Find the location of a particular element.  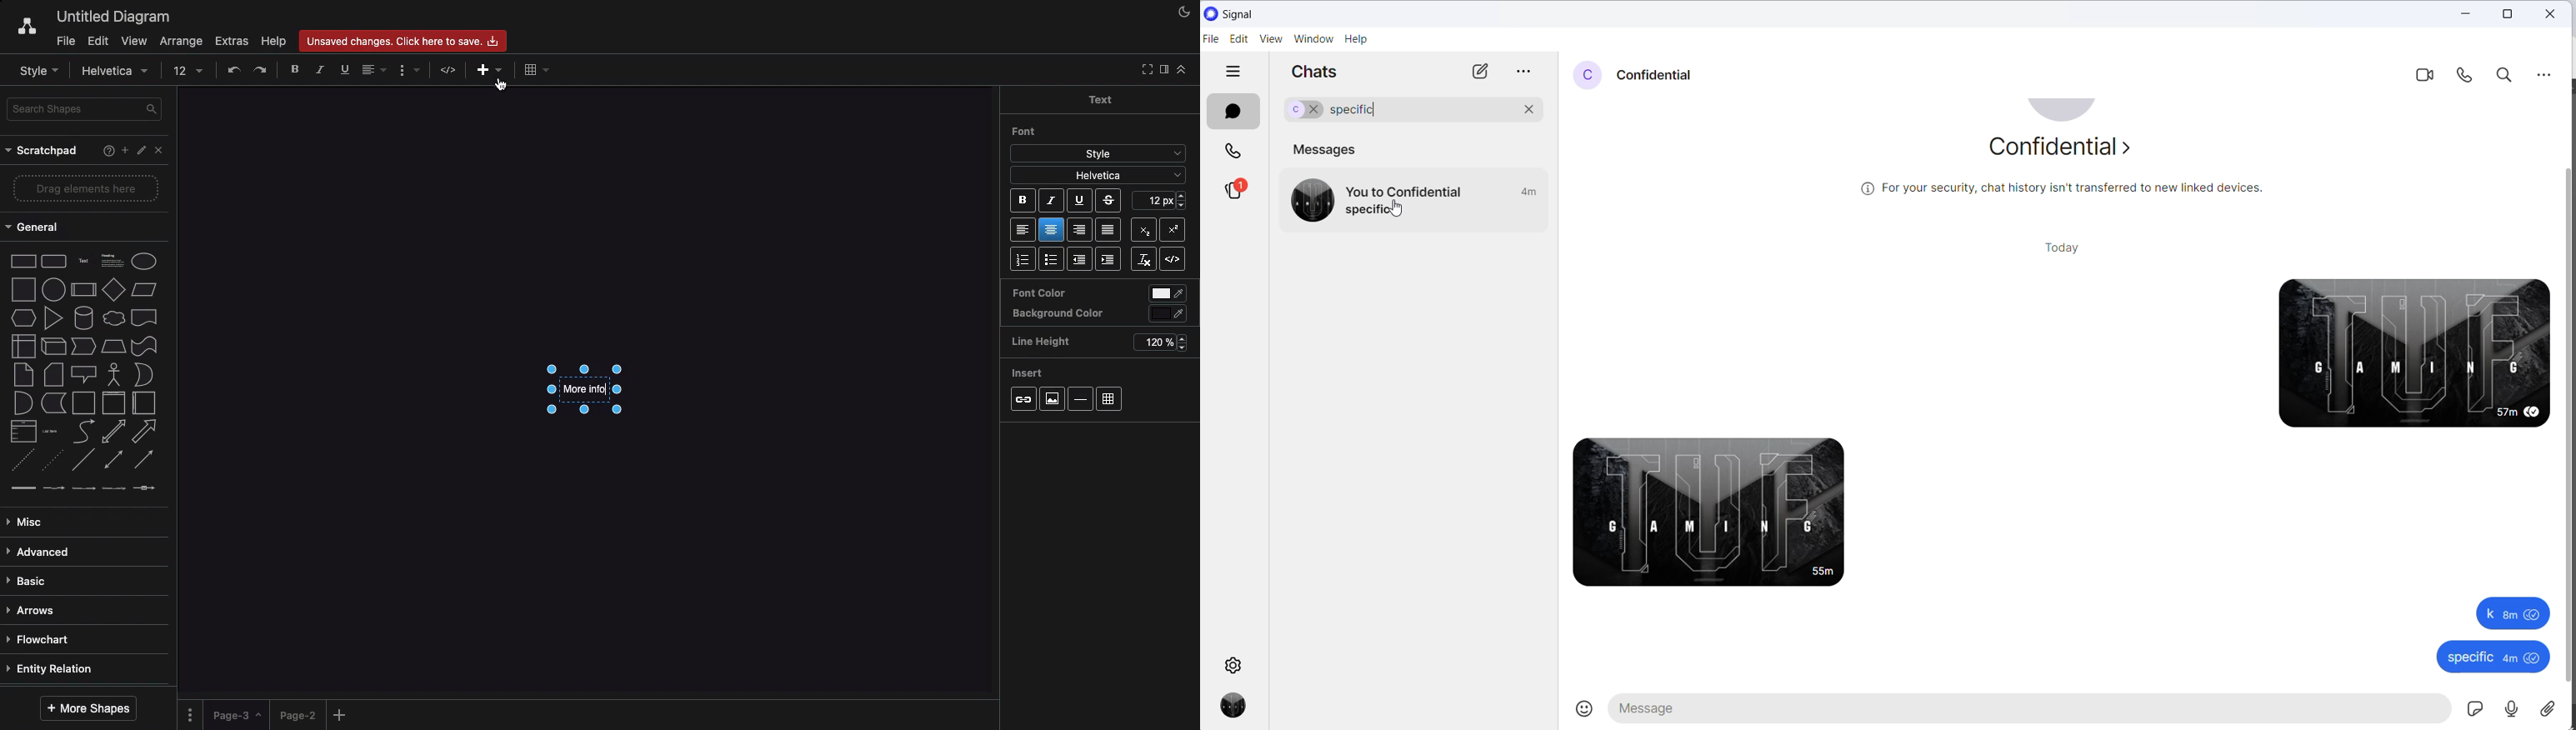

Left aligned is located at coordinates (1023, 231).